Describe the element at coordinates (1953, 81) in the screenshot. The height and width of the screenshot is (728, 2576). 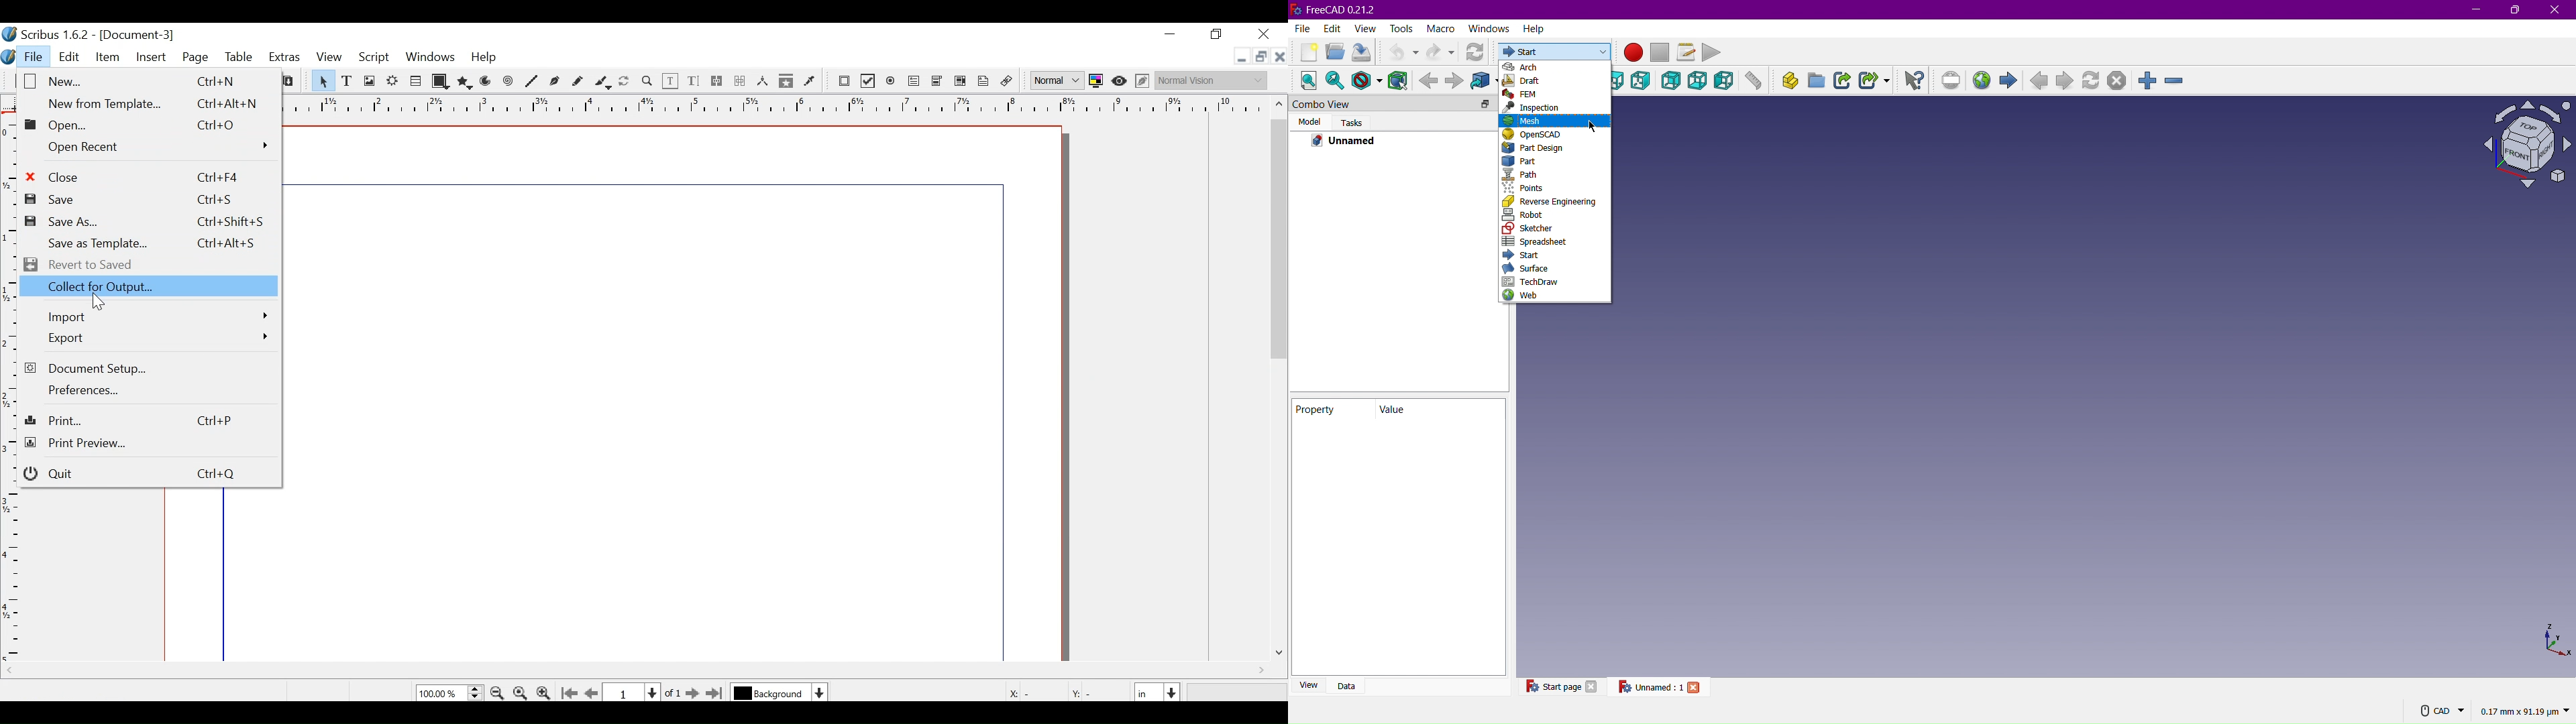
I see `Set webpage` at that location.